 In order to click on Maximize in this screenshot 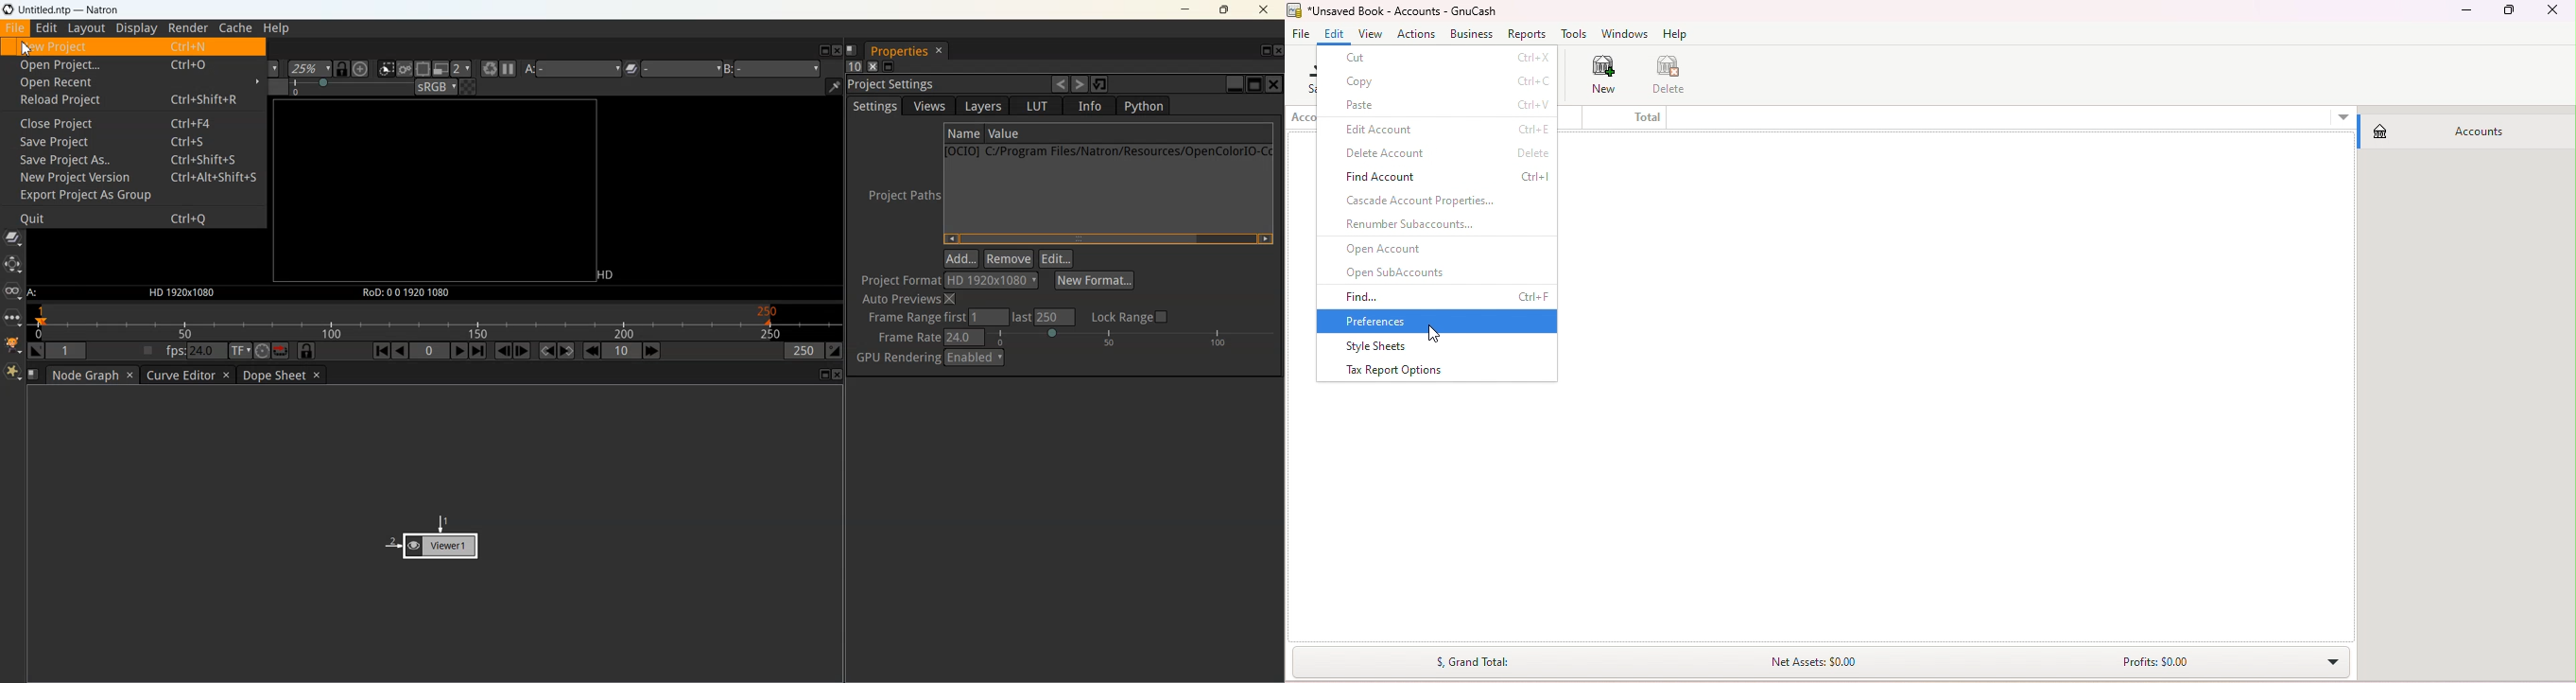, I will do `click(2515, 13)`.